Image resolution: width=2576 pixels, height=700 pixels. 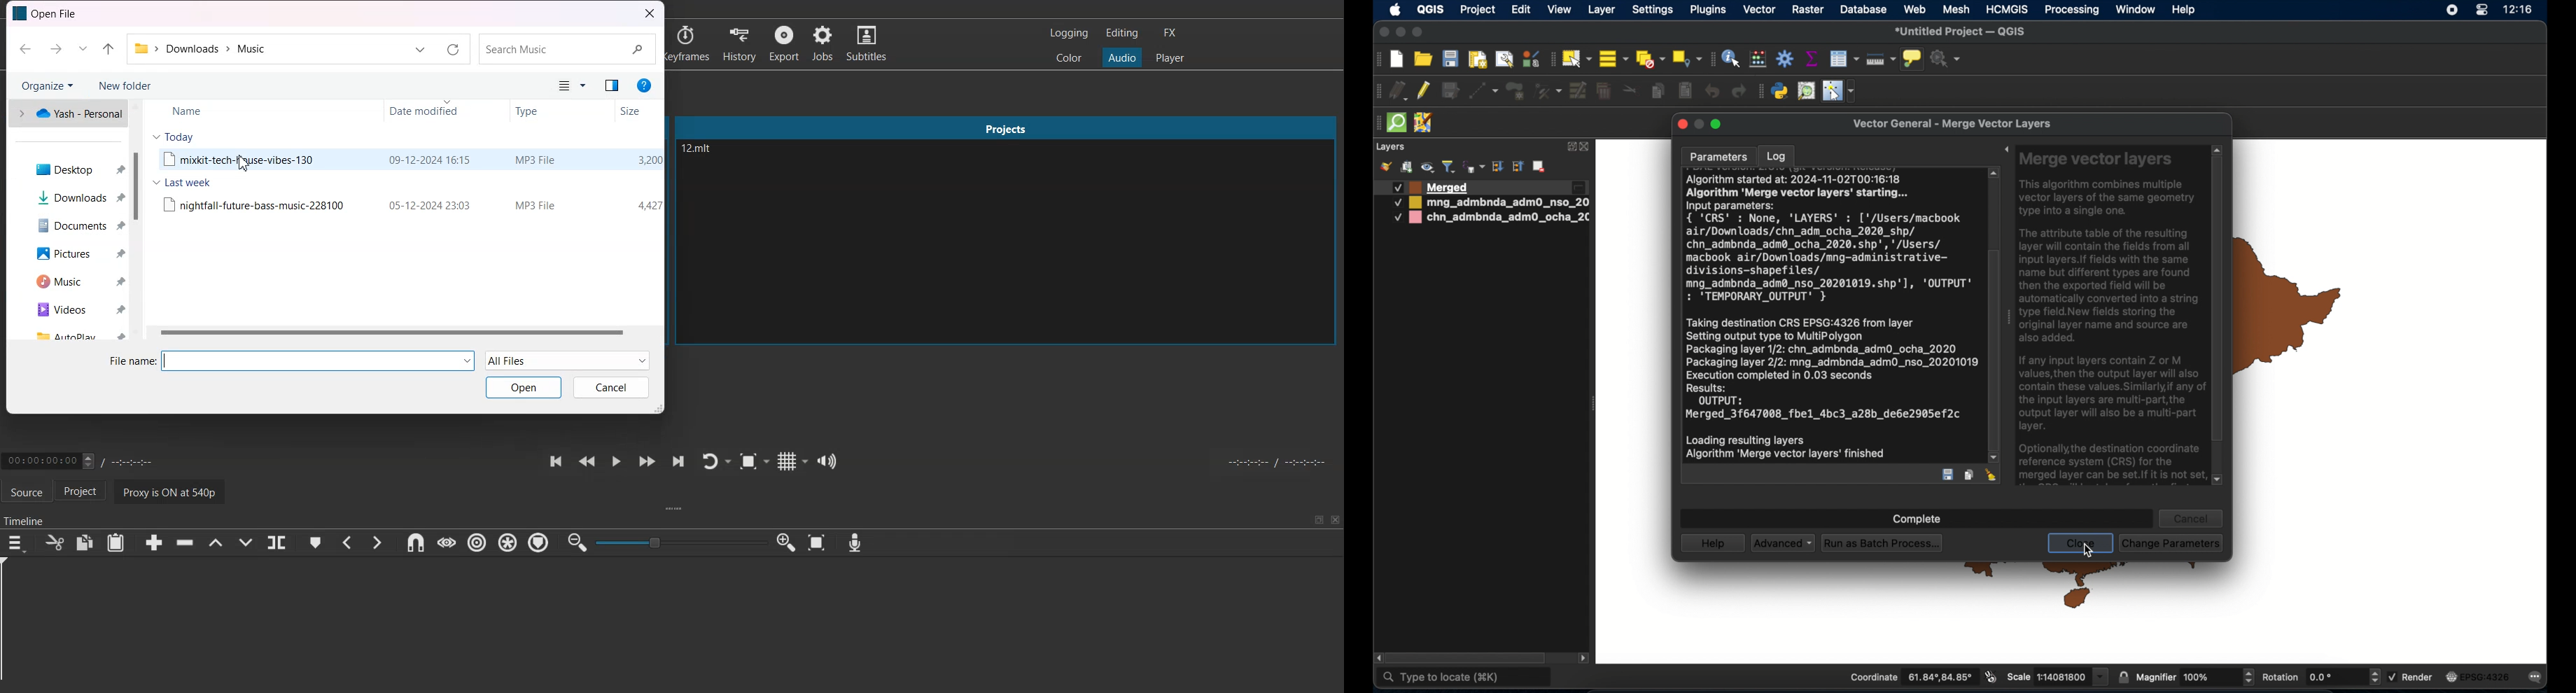 I want to click on merged layer 3, so click(x=1432, y=187).